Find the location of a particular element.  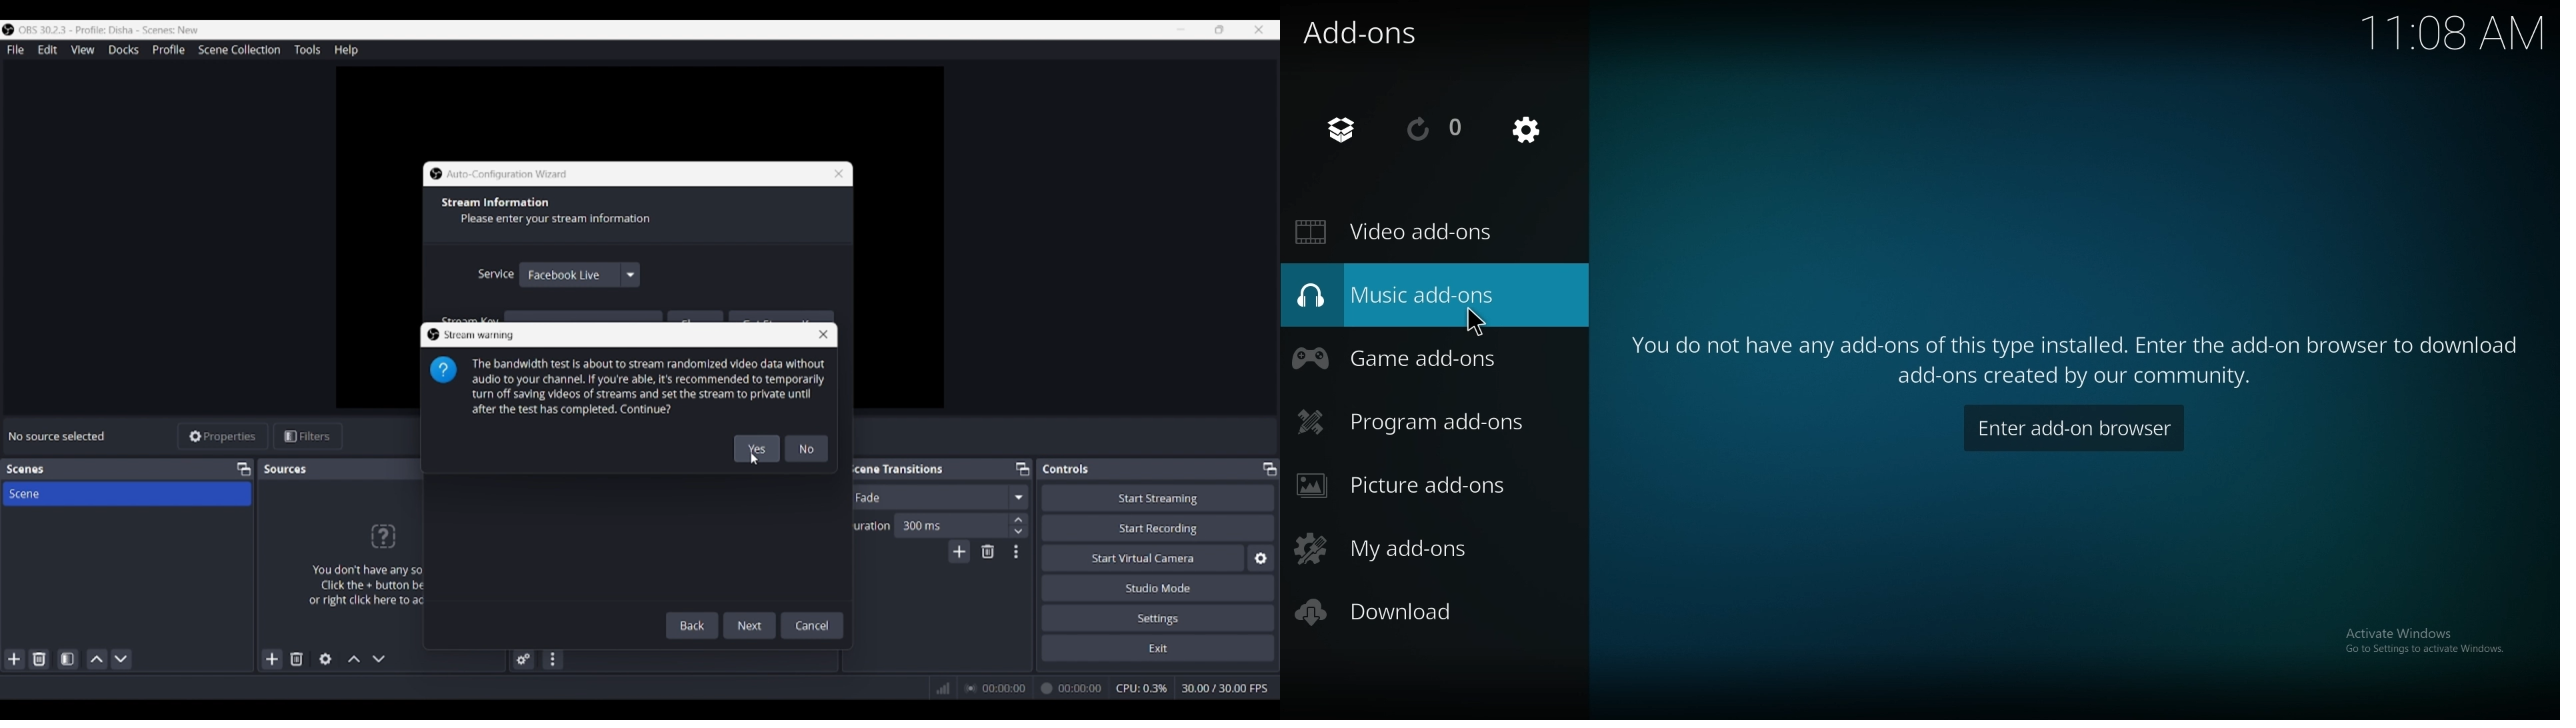

Exit is located at coordinates (1158, 647).